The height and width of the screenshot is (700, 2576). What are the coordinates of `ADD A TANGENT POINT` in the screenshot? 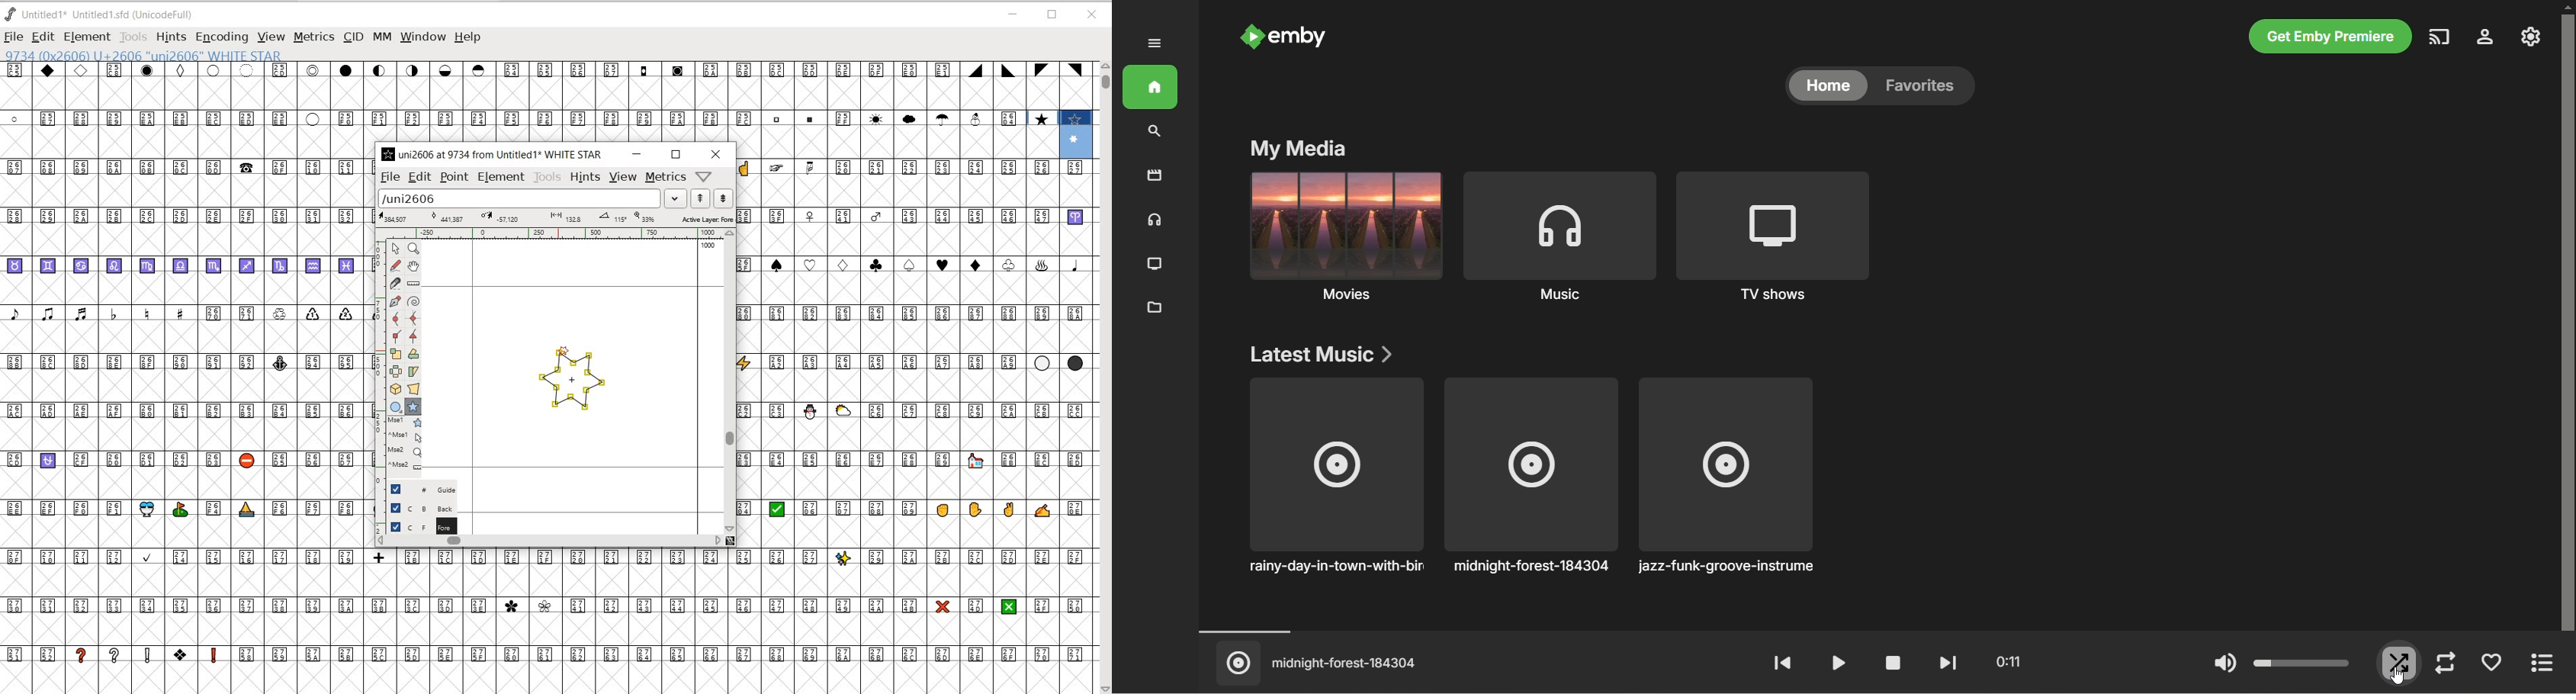 It's located at (414, 337).